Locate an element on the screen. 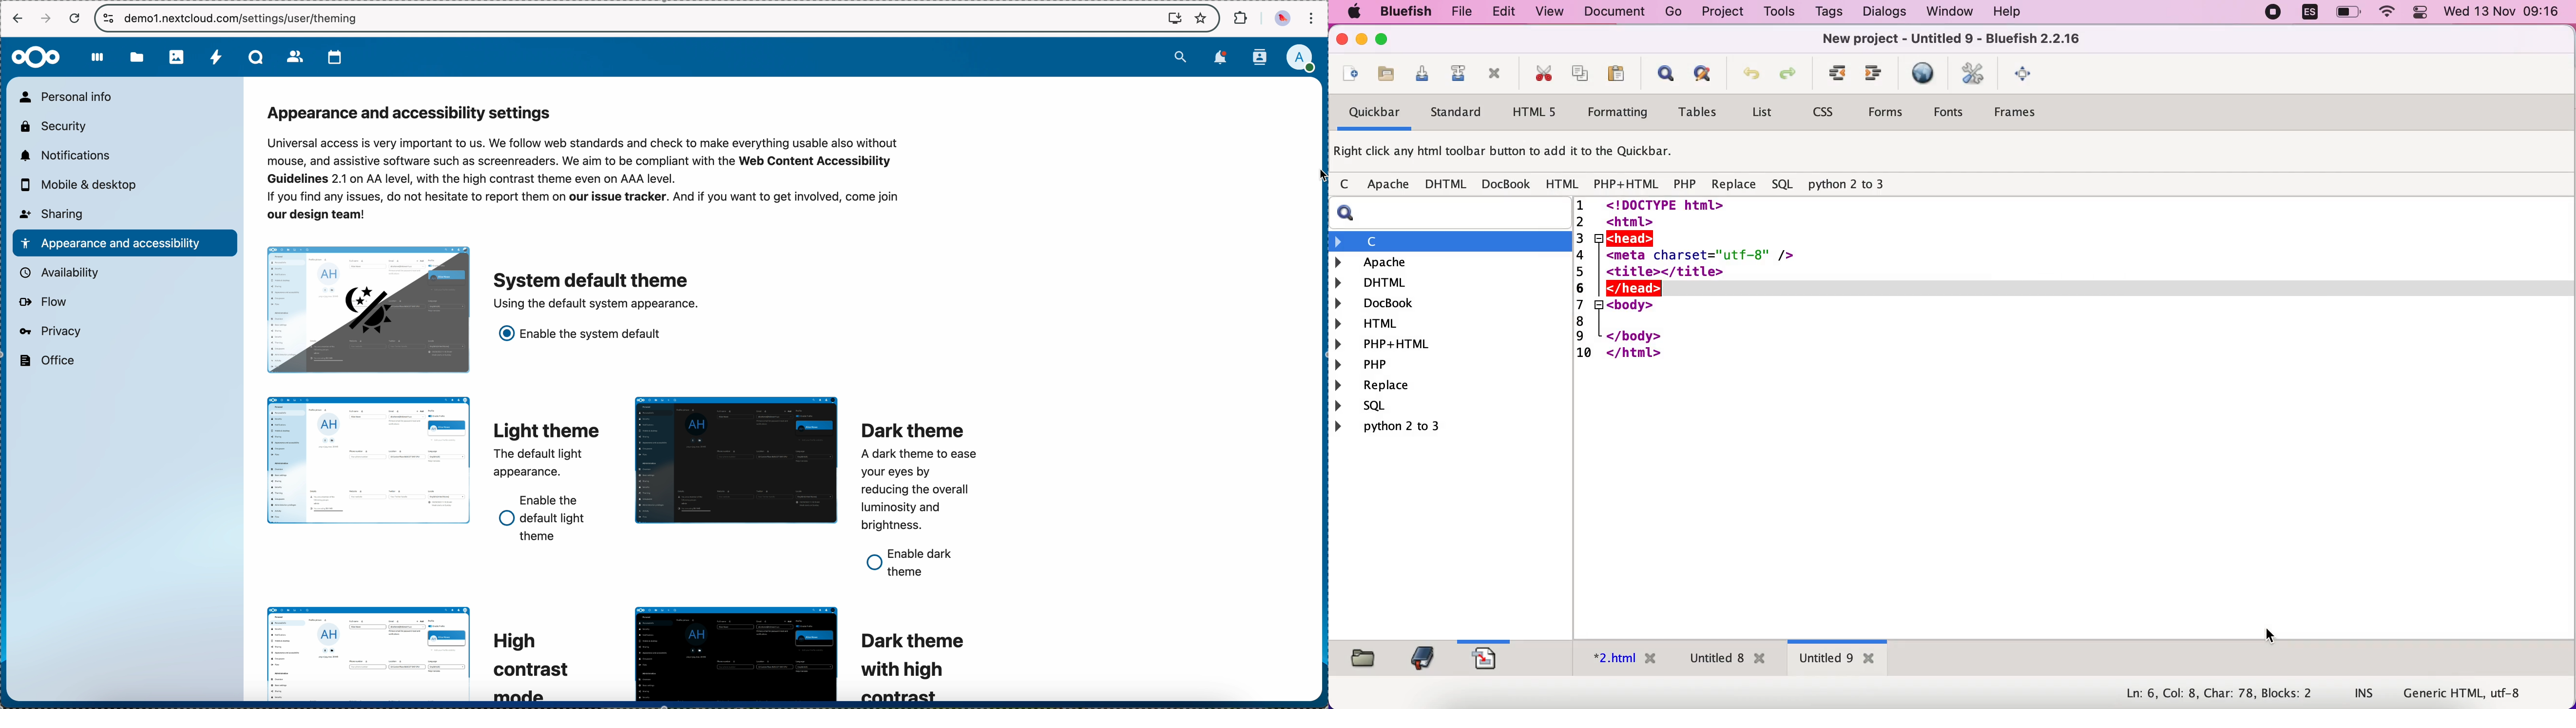 The image size is (2576, 728). apache is located at coordinates (1385, 185).